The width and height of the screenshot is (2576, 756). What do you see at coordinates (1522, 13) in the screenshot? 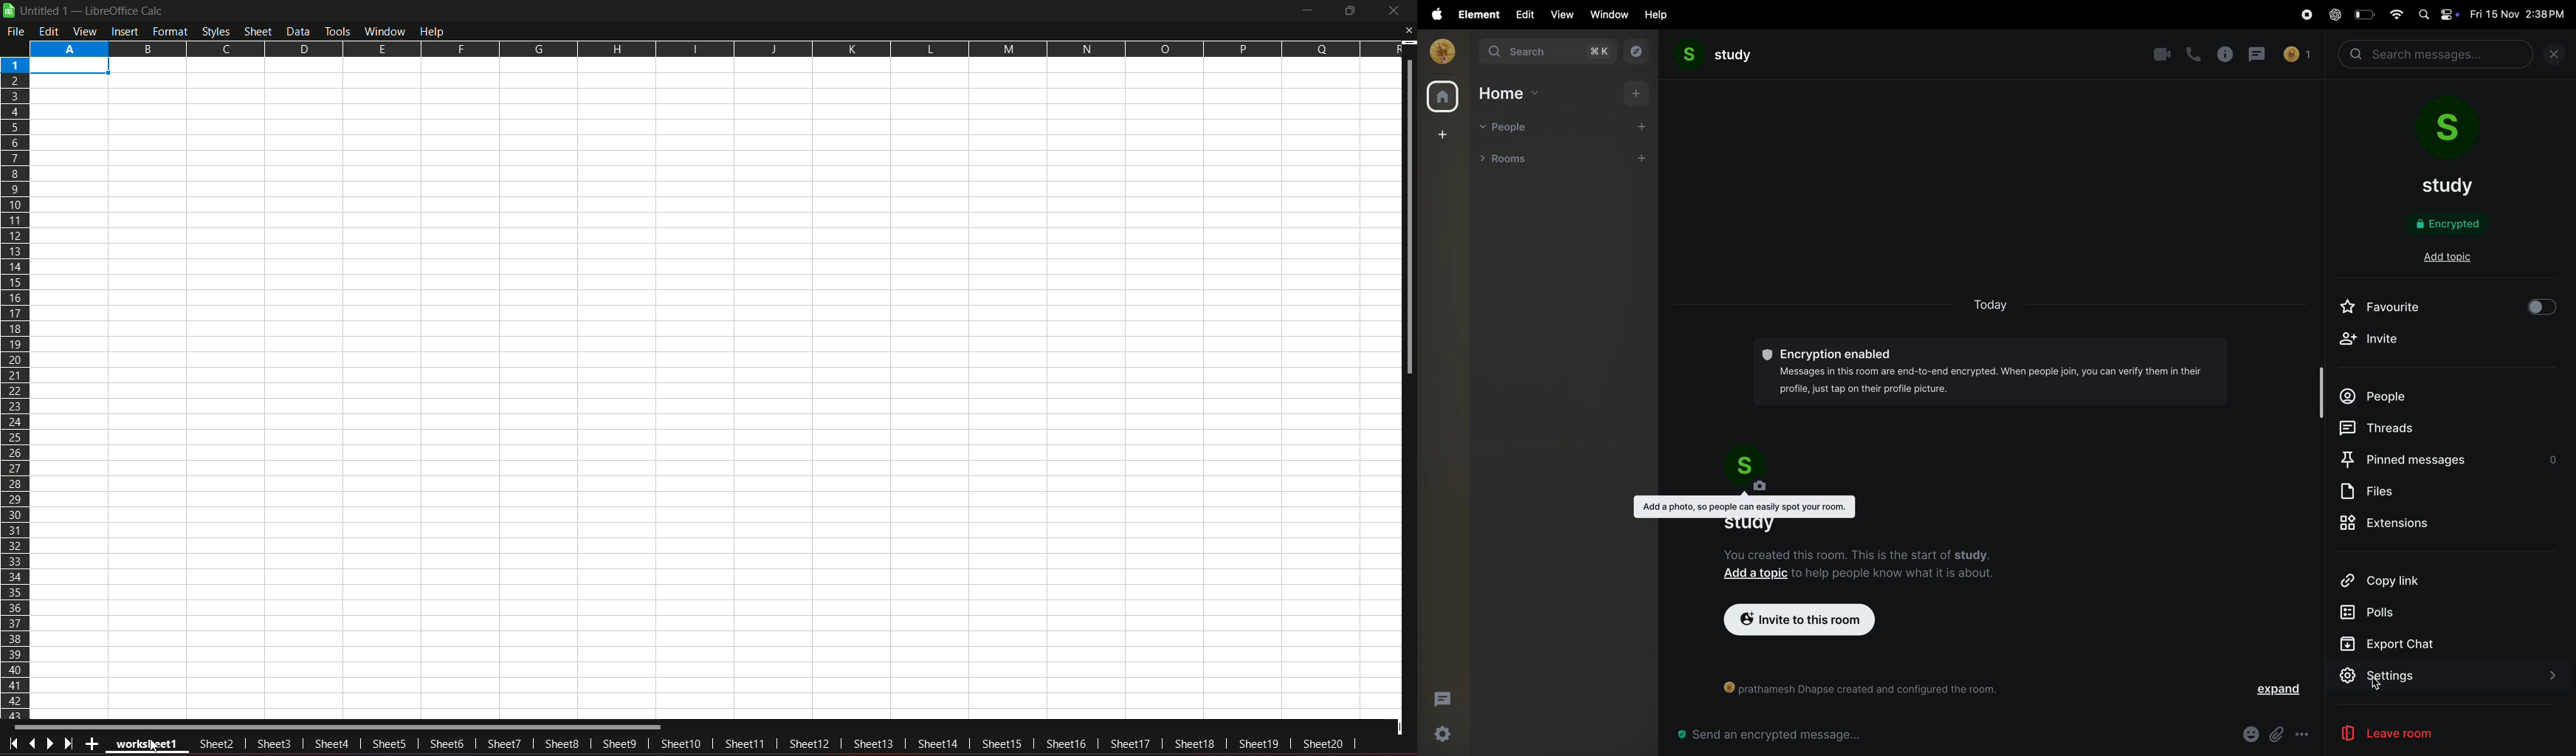
I see `edit` at bounding box center [1522, 13].